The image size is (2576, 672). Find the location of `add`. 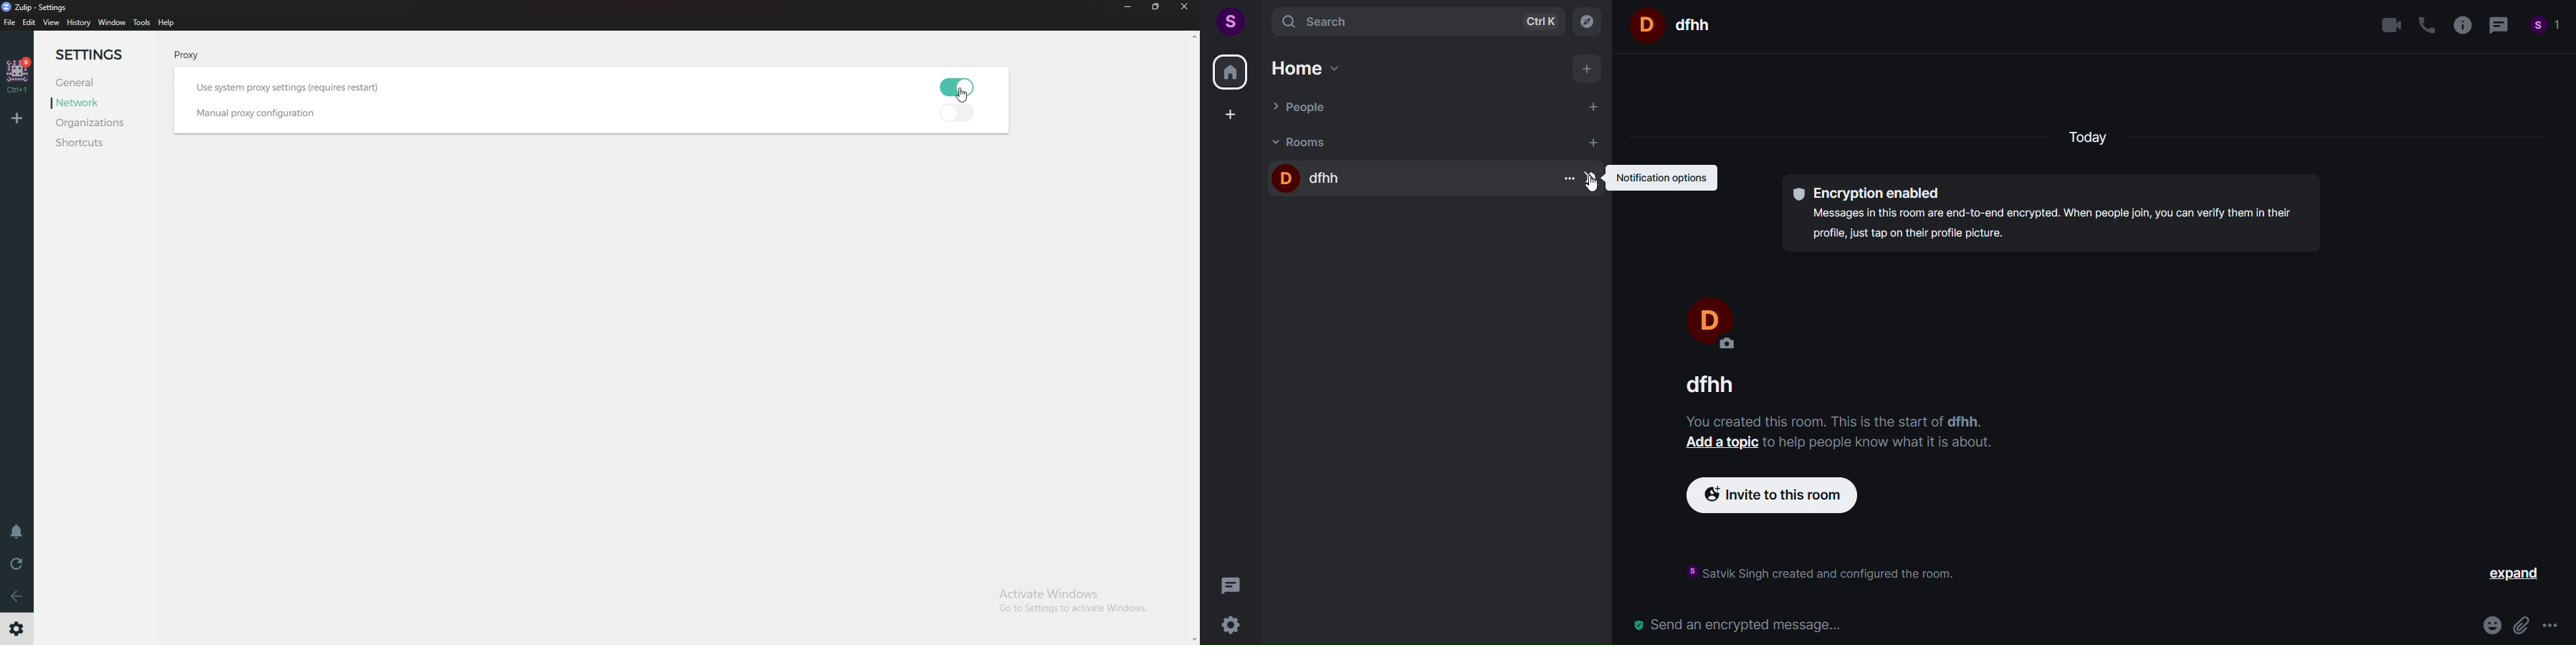

add is located at coordinates (1586, 71).